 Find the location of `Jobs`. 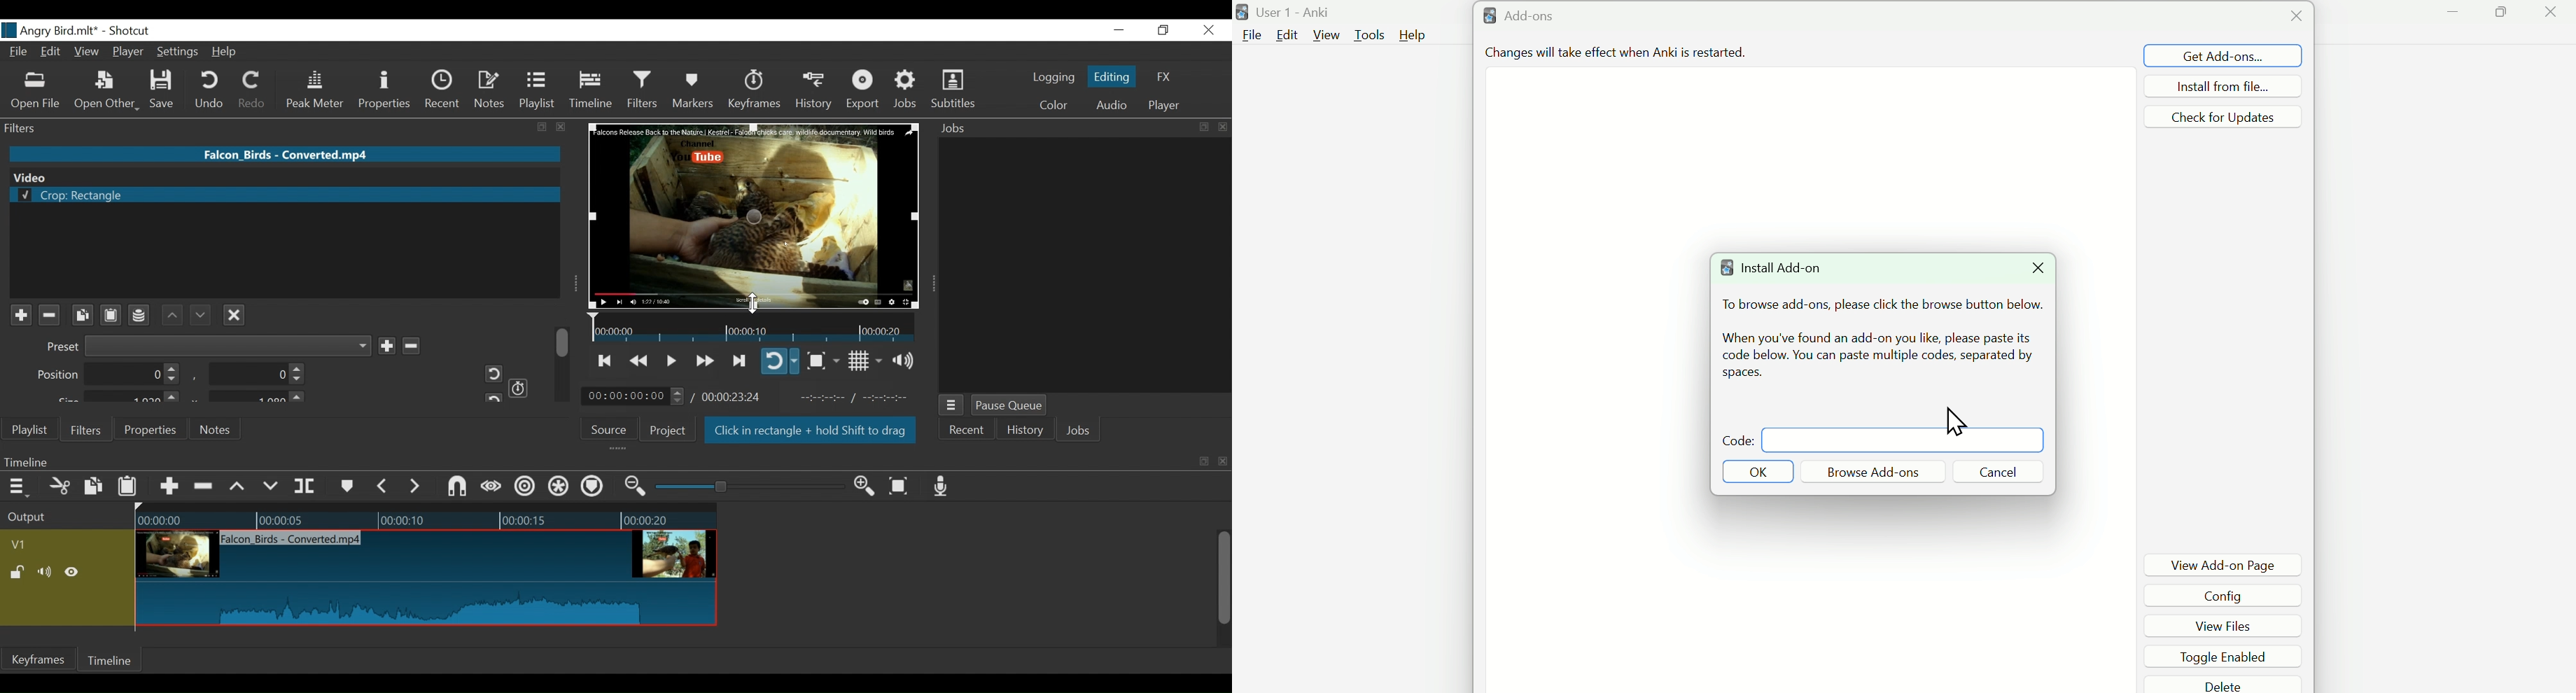

Jobs is located at coordinates (1079, 432).